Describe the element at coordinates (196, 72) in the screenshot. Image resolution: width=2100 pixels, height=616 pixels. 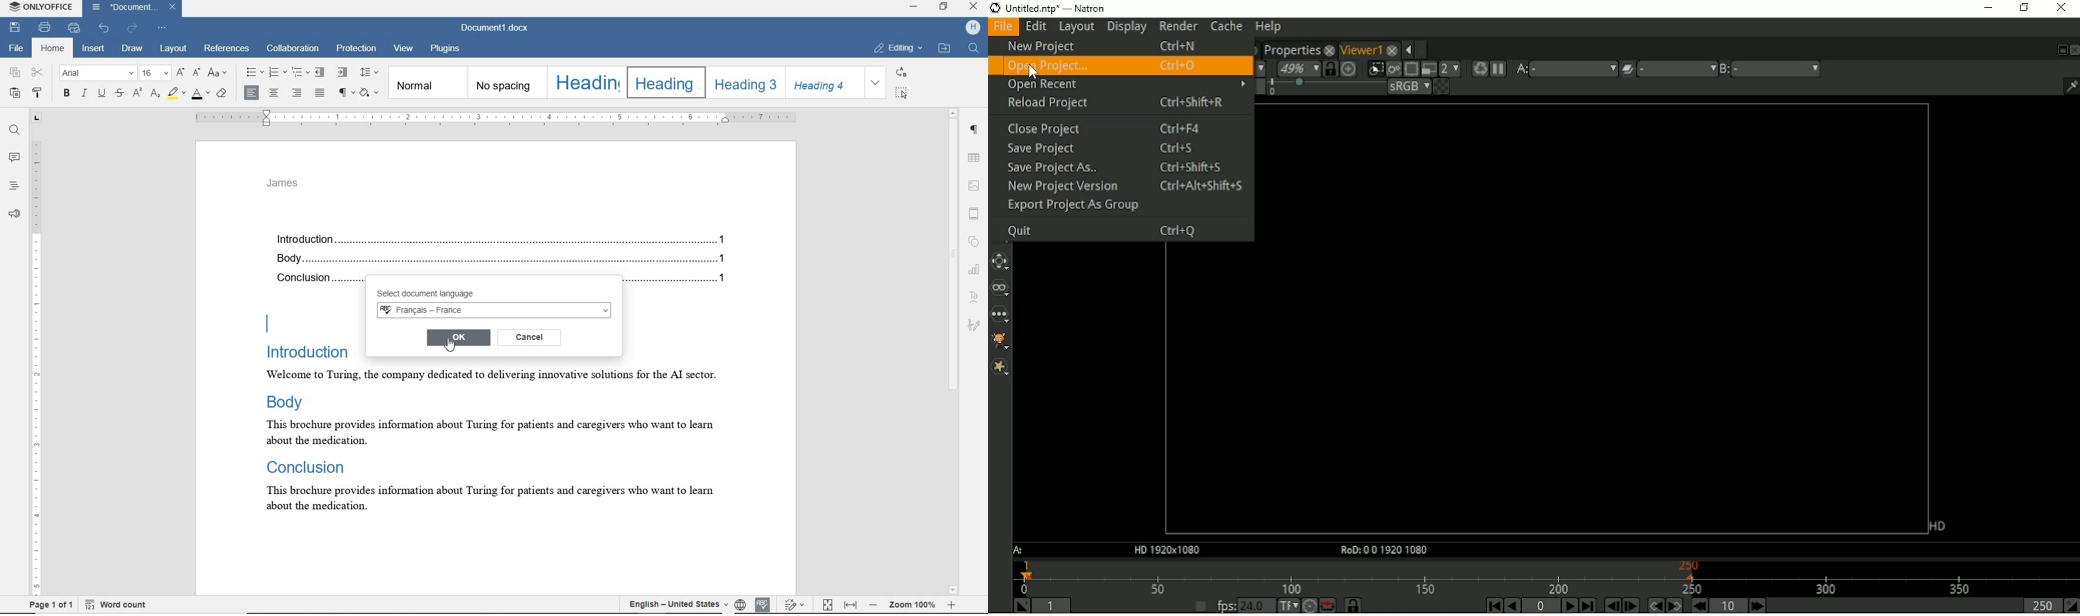
I see `decrement font size` at that location.